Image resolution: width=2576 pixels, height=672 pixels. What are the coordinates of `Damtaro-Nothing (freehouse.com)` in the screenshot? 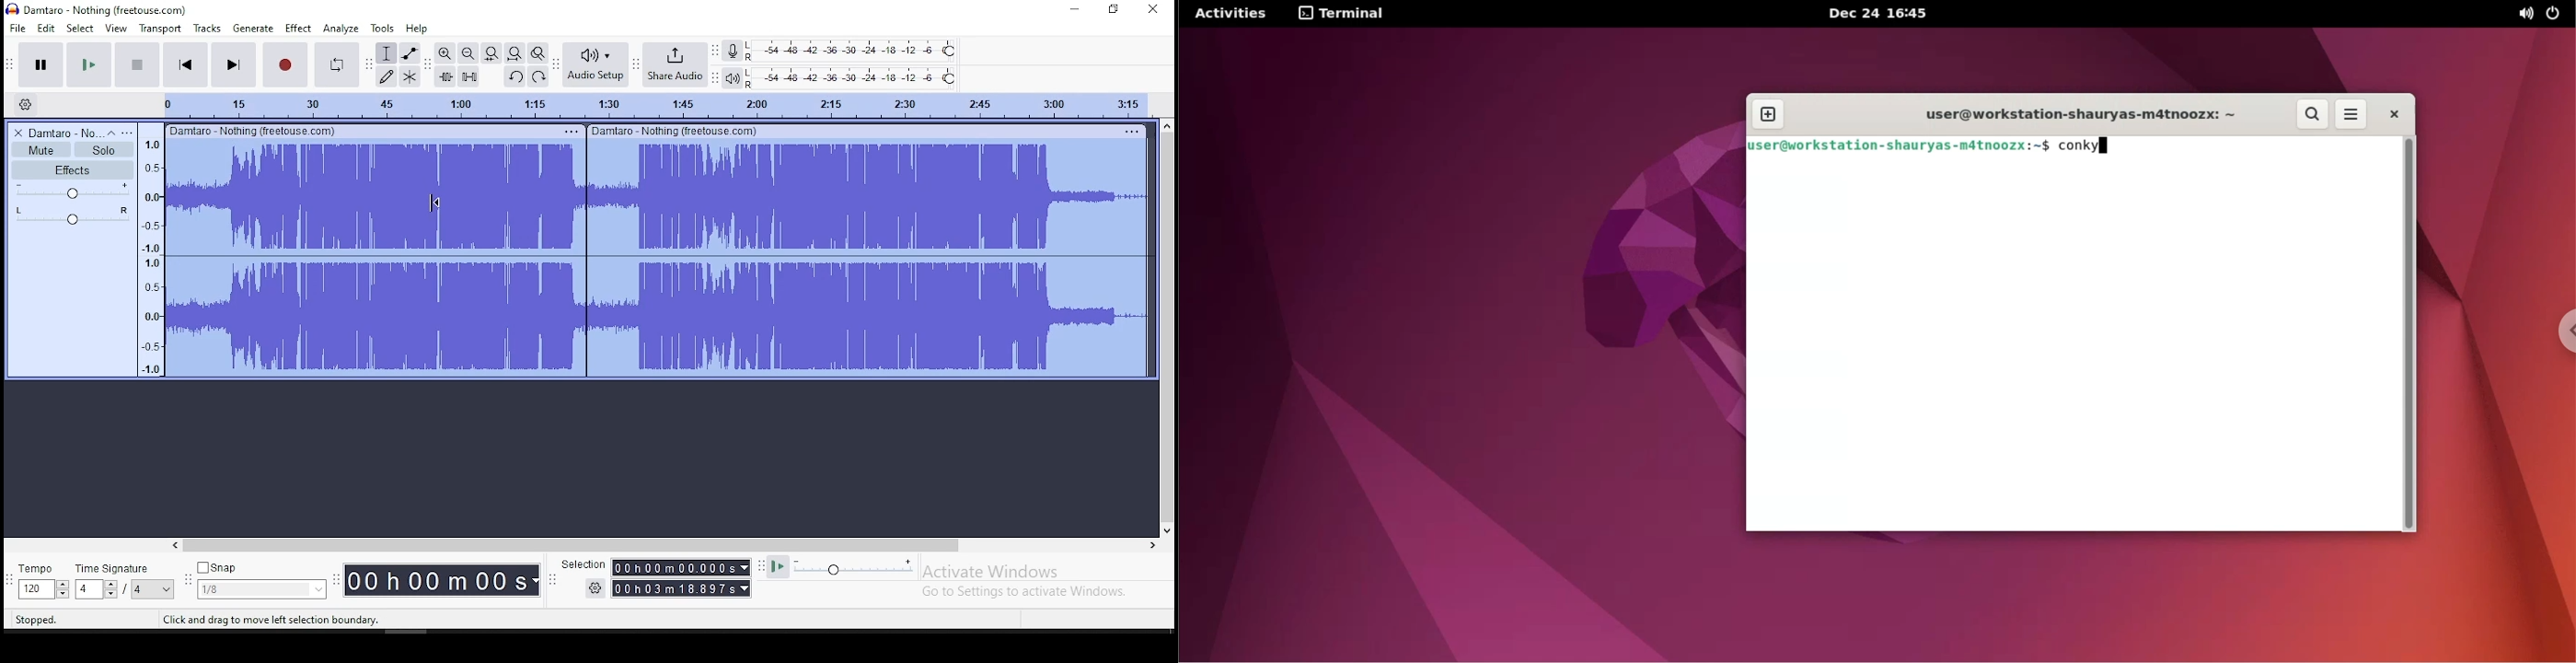 It's located at (251, 130).